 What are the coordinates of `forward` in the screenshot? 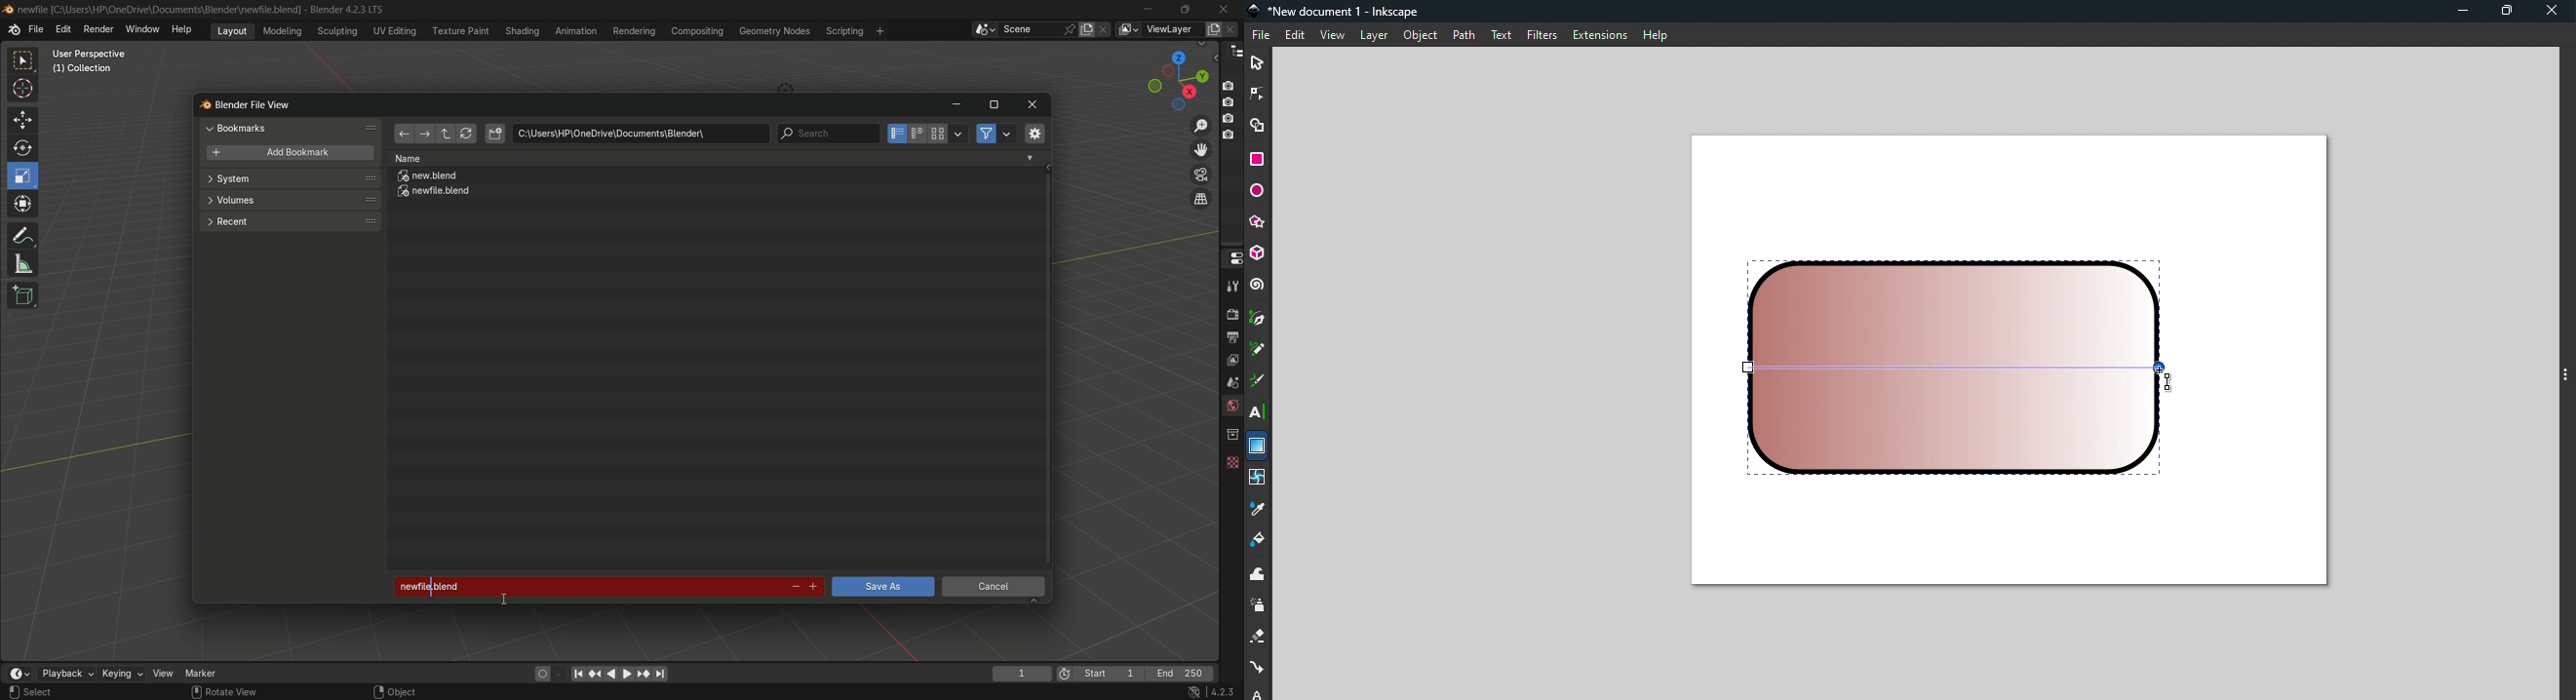 It's located at (423, 135).